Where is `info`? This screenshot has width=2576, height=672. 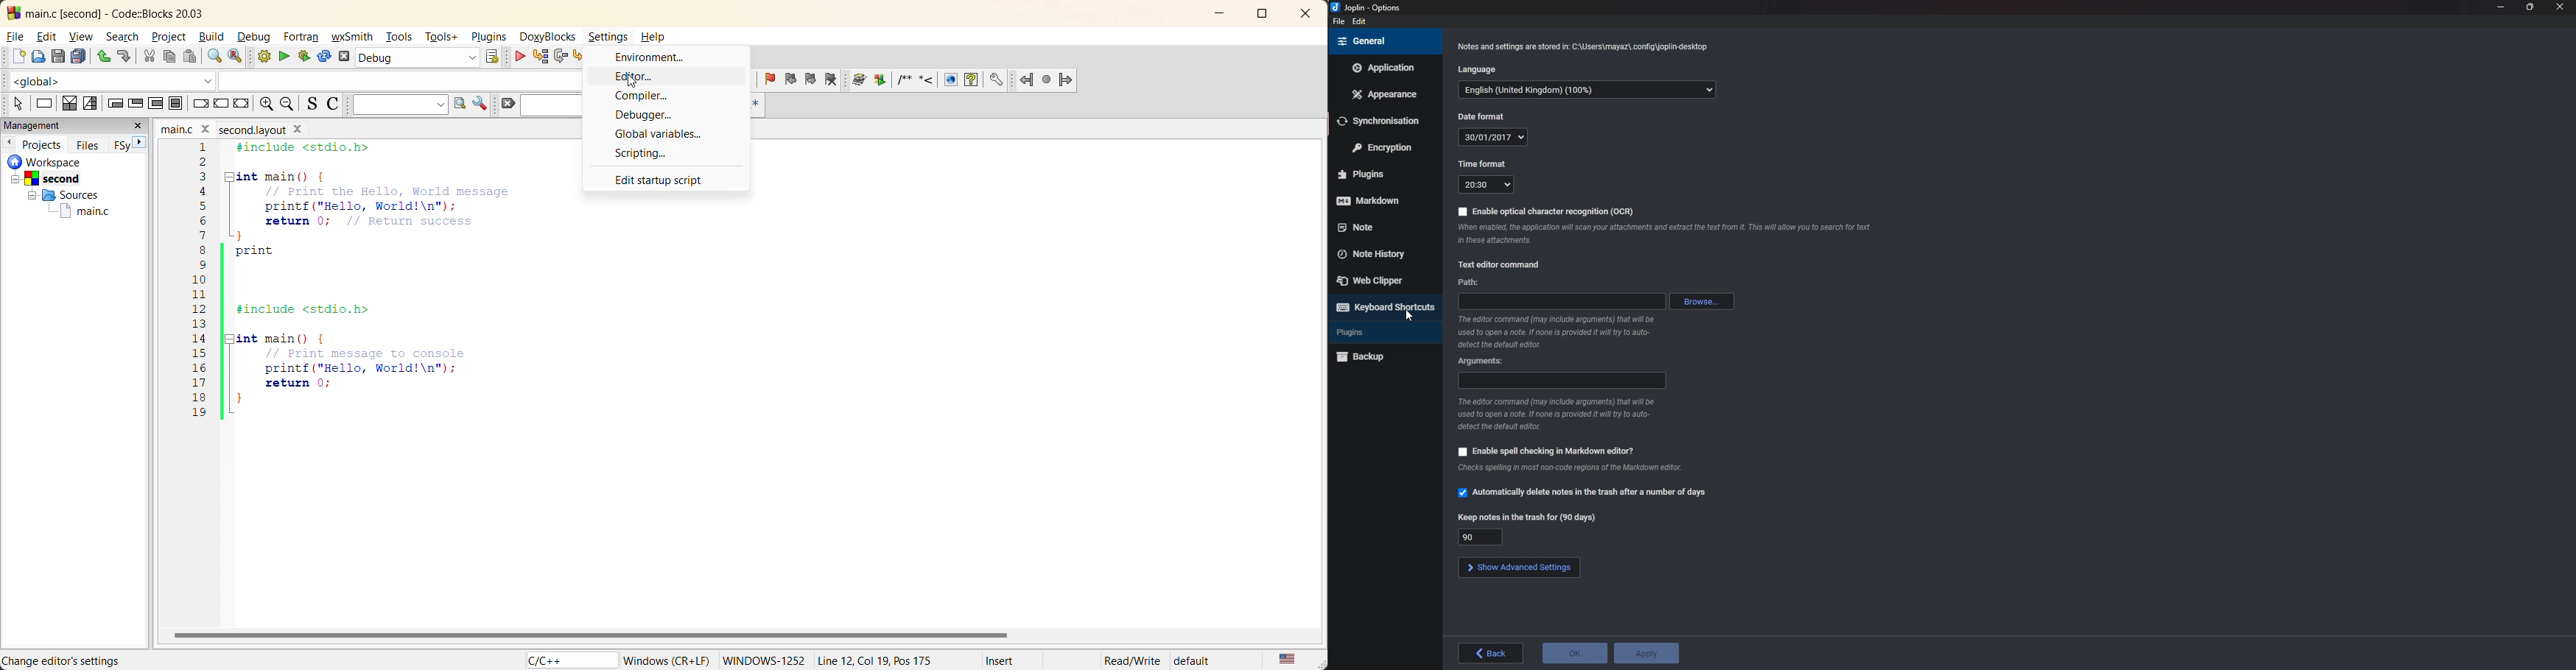
info is located at coordinates (1663, 234).